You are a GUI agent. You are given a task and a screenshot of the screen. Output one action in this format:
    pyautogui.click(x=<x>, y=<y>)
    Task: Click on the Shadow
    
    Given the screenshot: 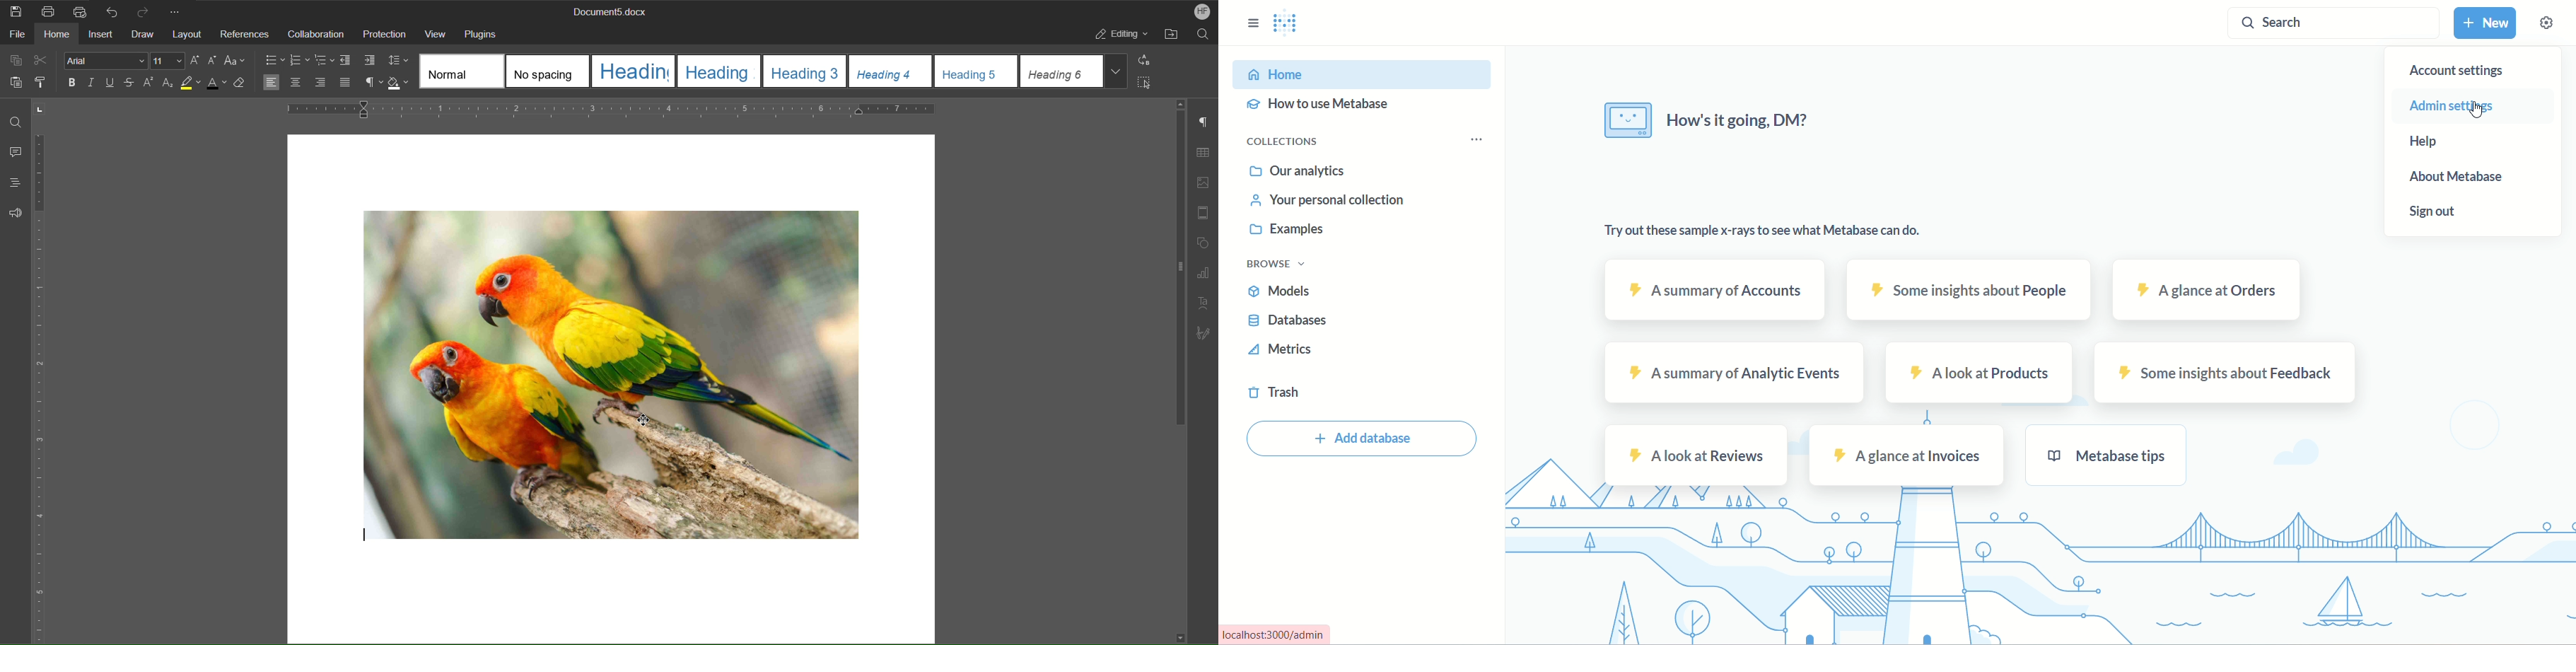 What is the action you would take?
    pyautogui.click(x=401, y=83)
    